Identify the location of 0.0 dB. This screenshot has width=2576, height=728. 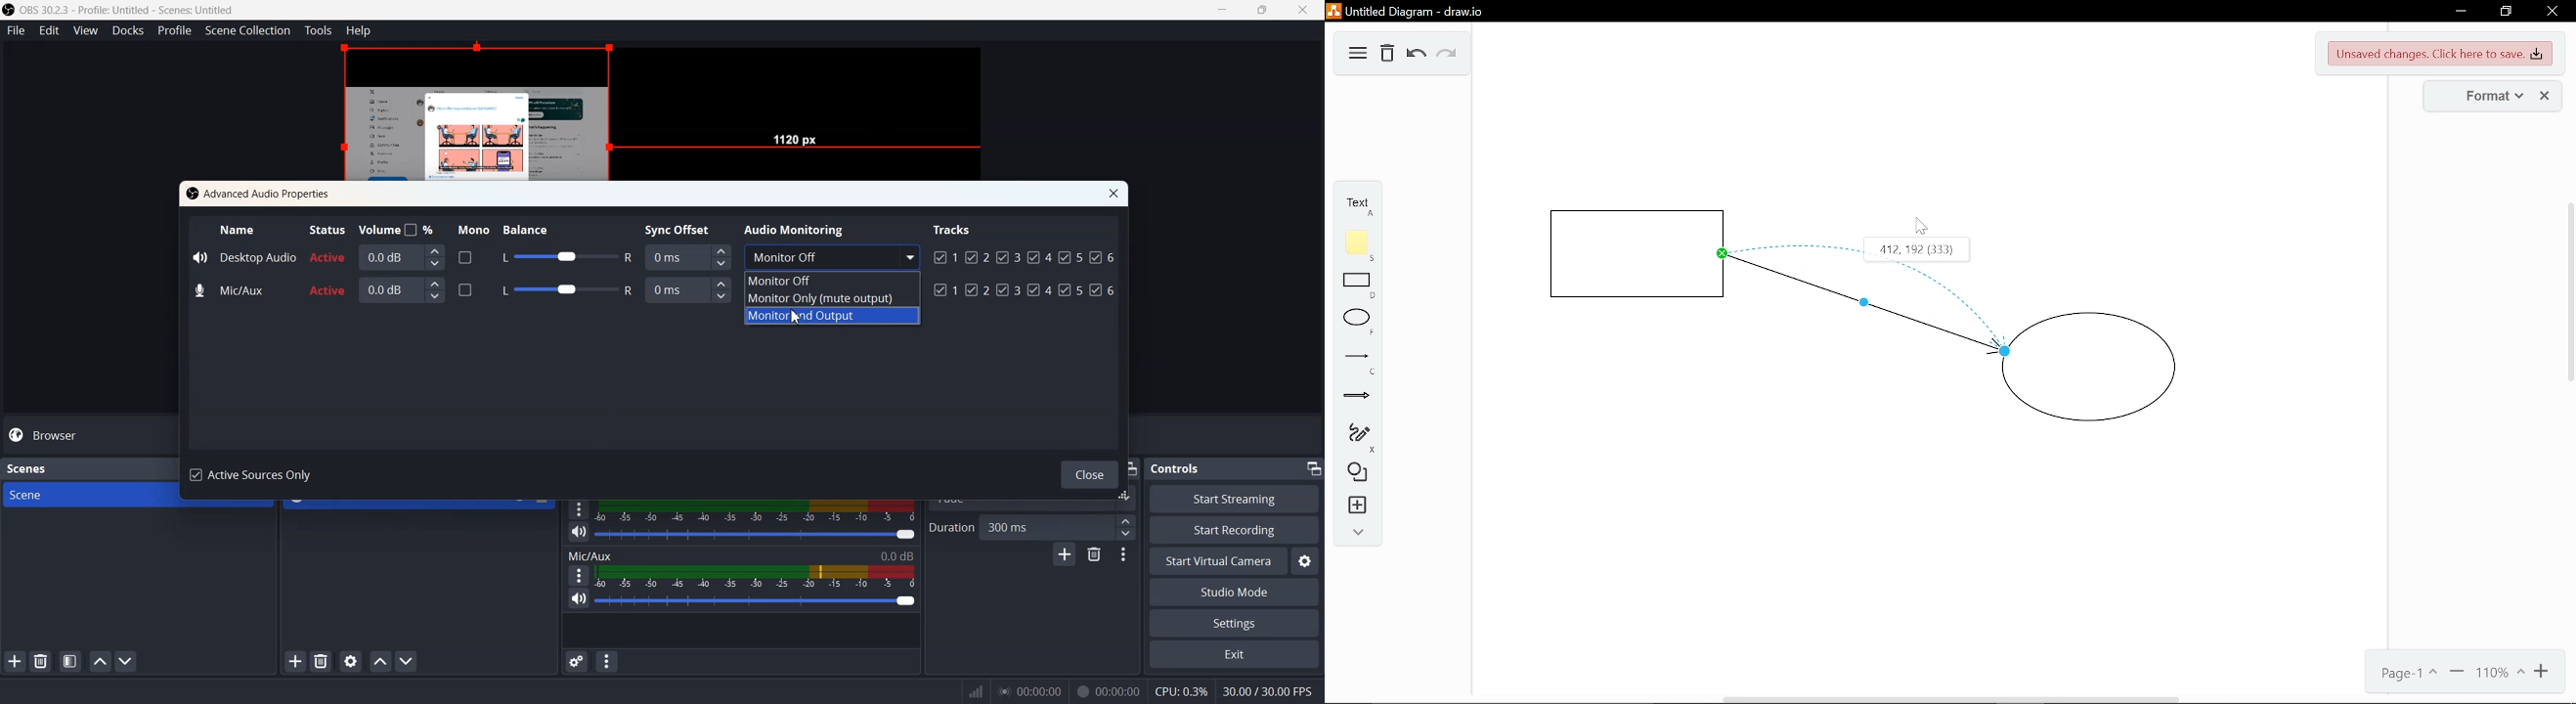
(401, 257).